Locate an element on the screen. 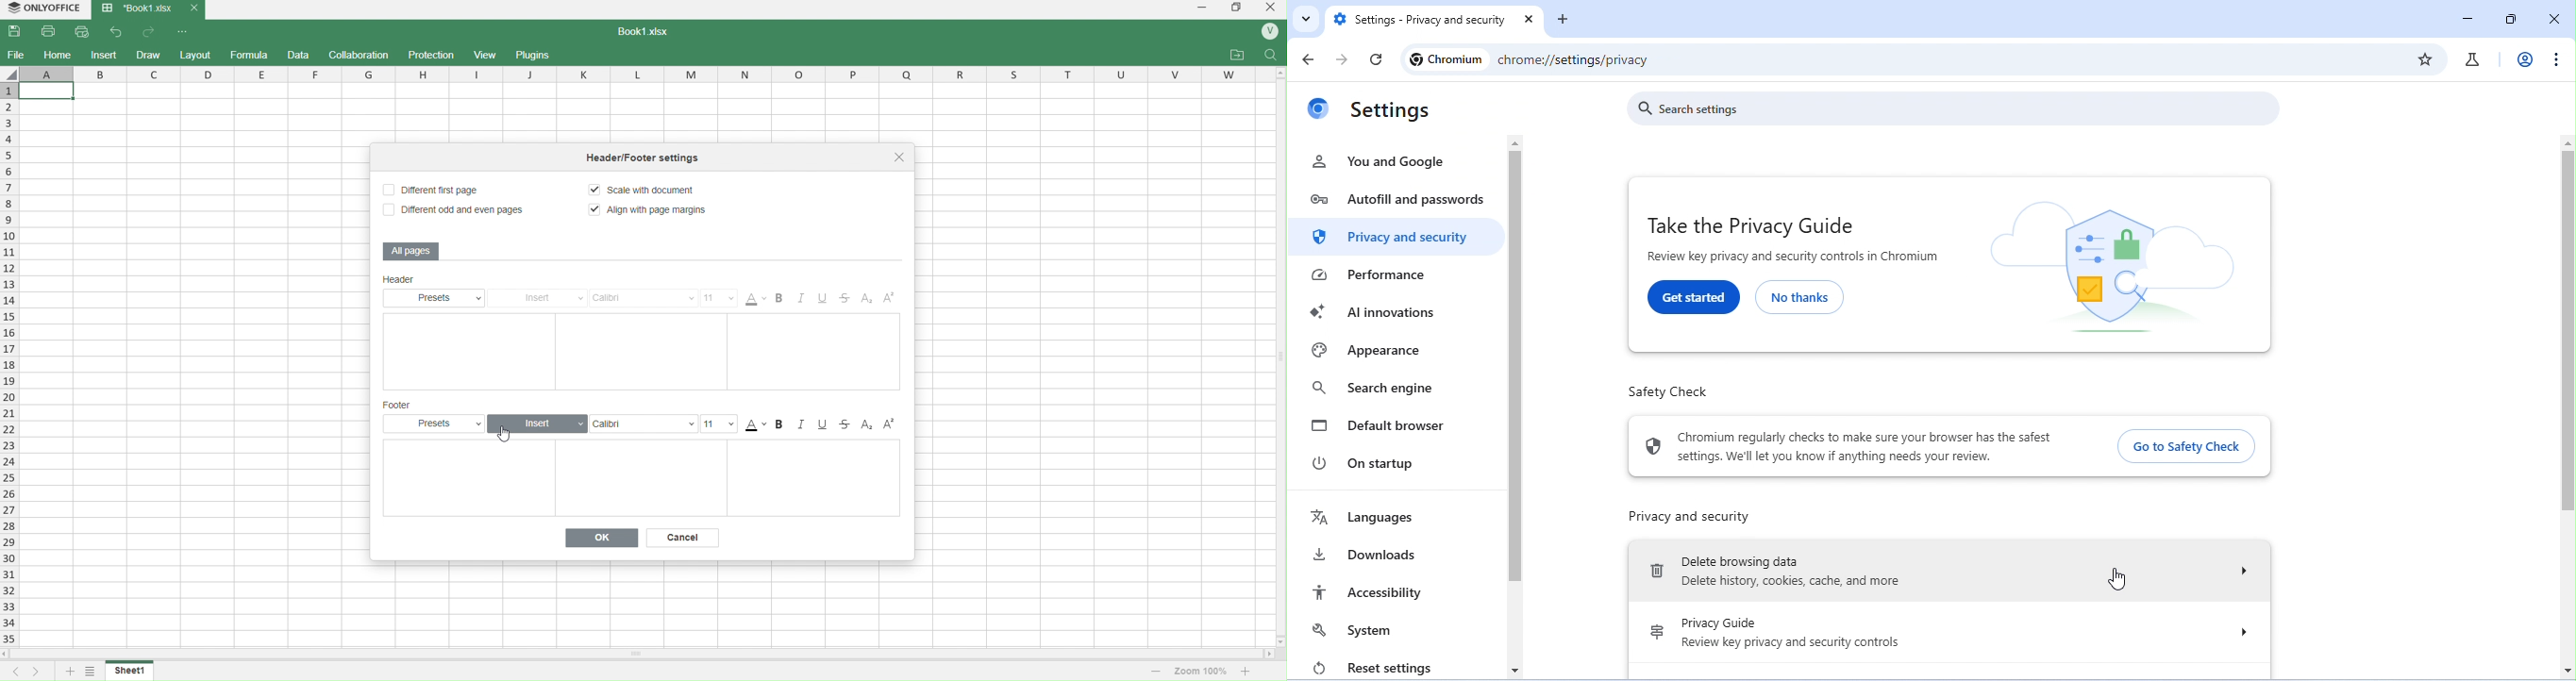  insert is located at coordinates (103, 54).